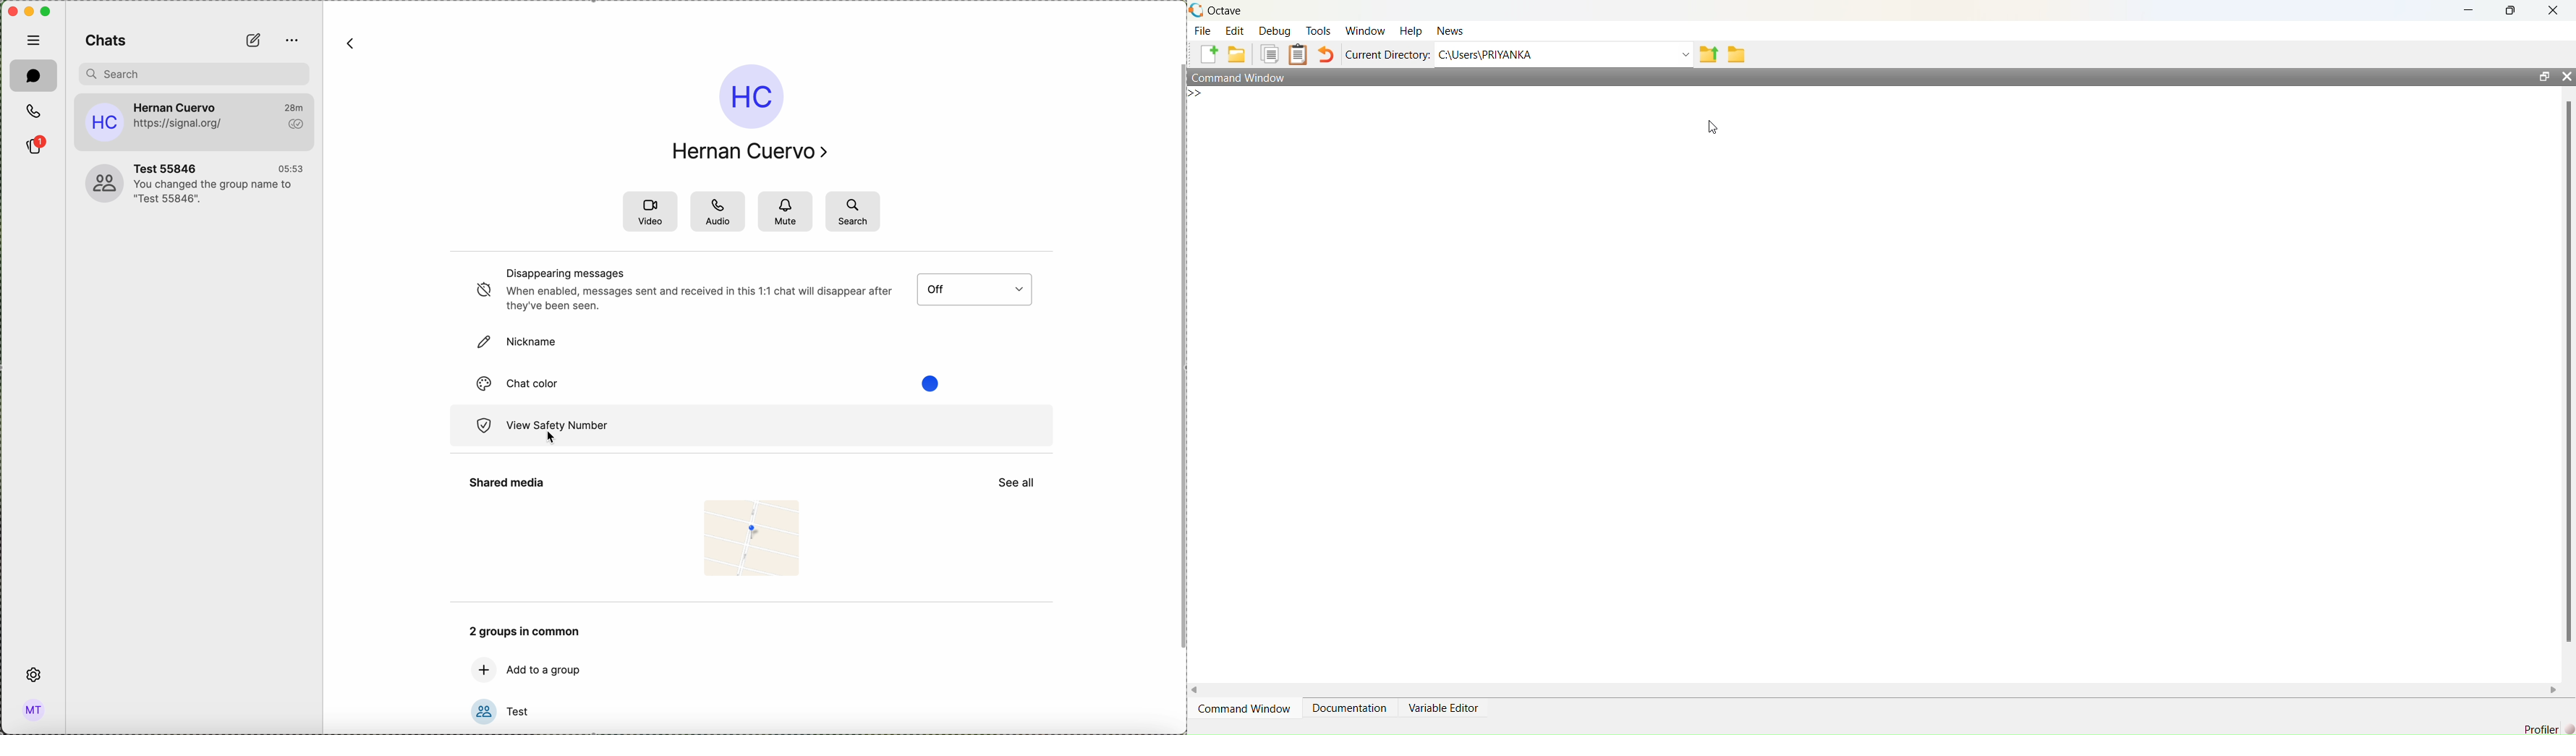 The height and width of the screenshot is (756, 2576). Describe the element at coordinates (523, 710) in the screenshot. I see `test` at that location.